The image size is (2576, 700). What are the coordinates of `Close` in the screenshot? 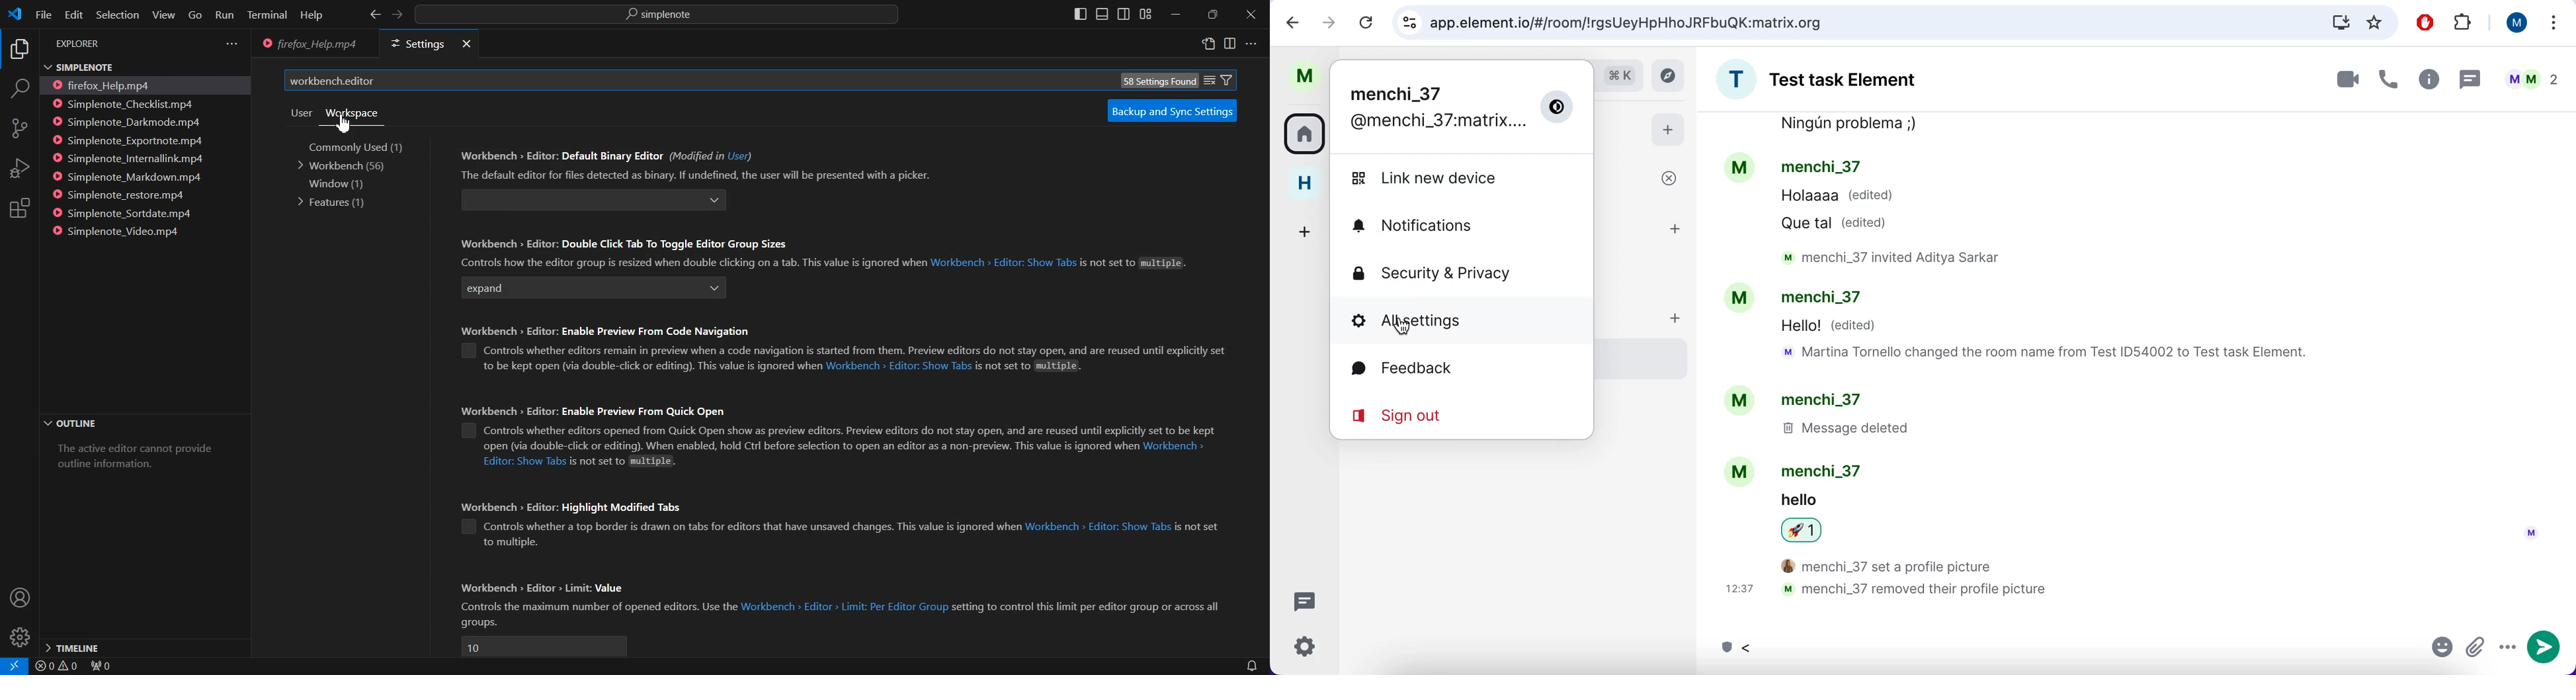 It's located at (464, 44).